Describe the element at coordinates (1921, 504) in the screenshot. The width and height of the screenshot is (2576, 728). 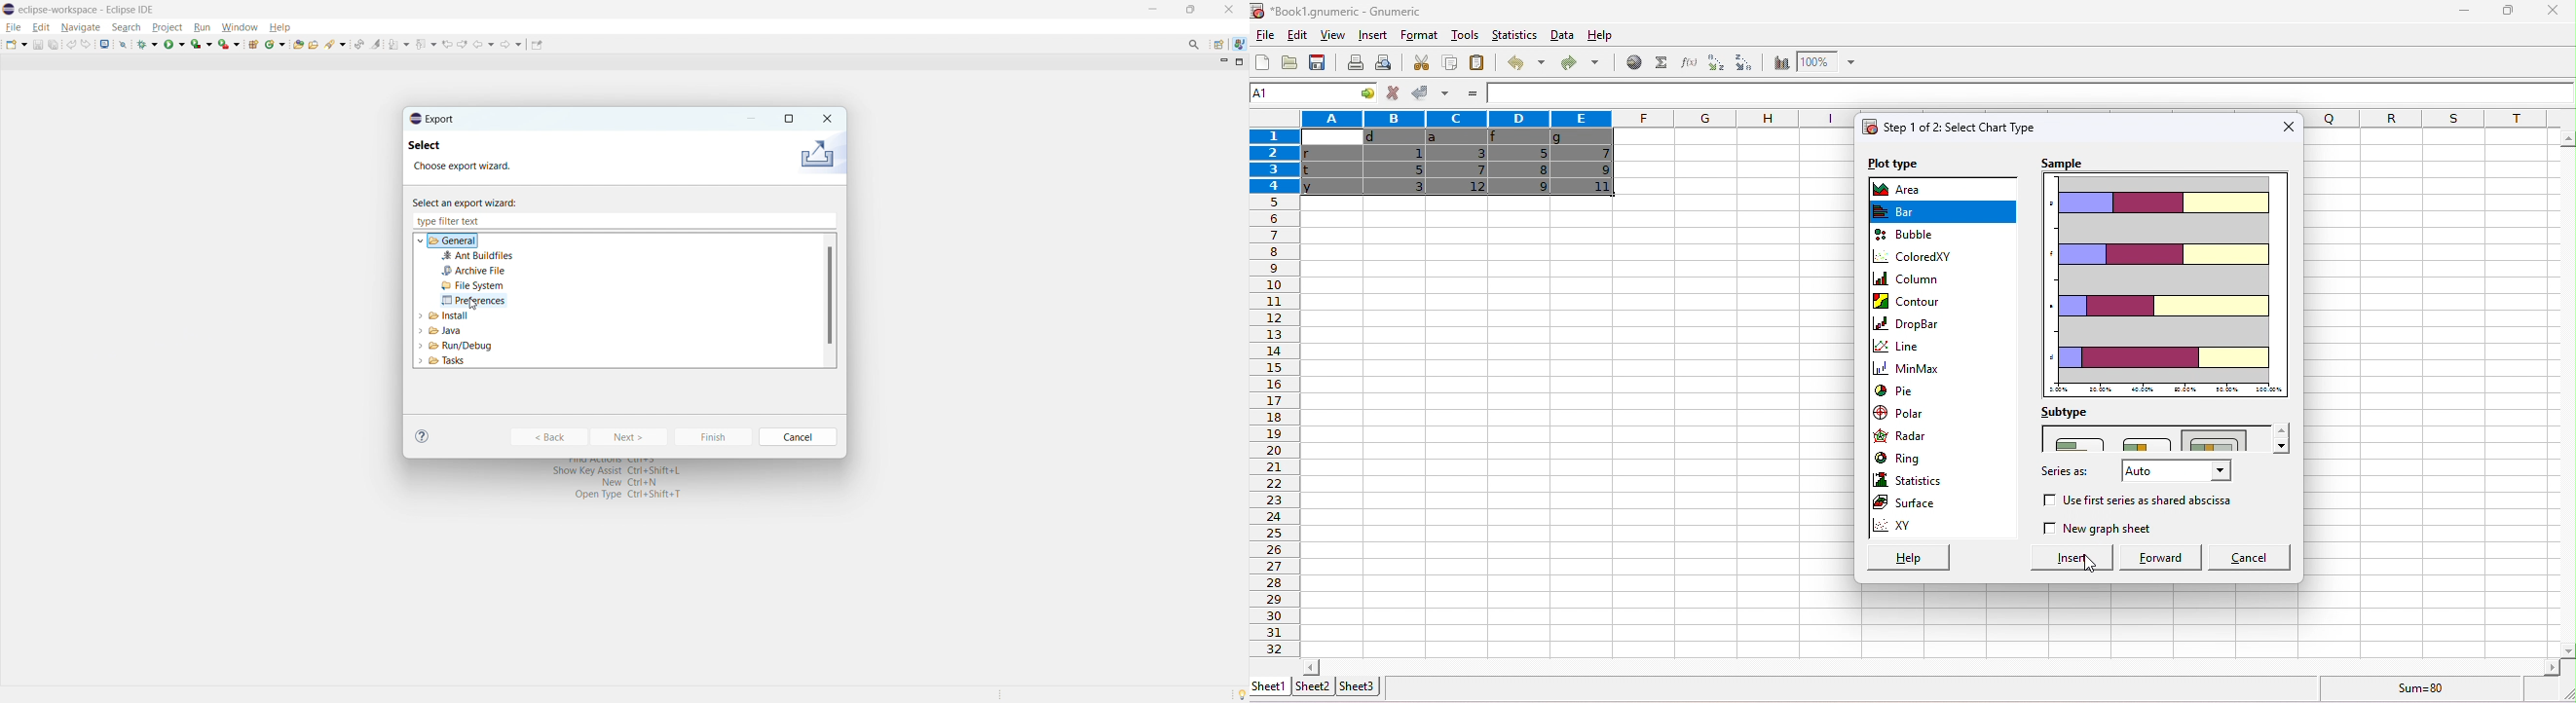
I see `surface` at that location.